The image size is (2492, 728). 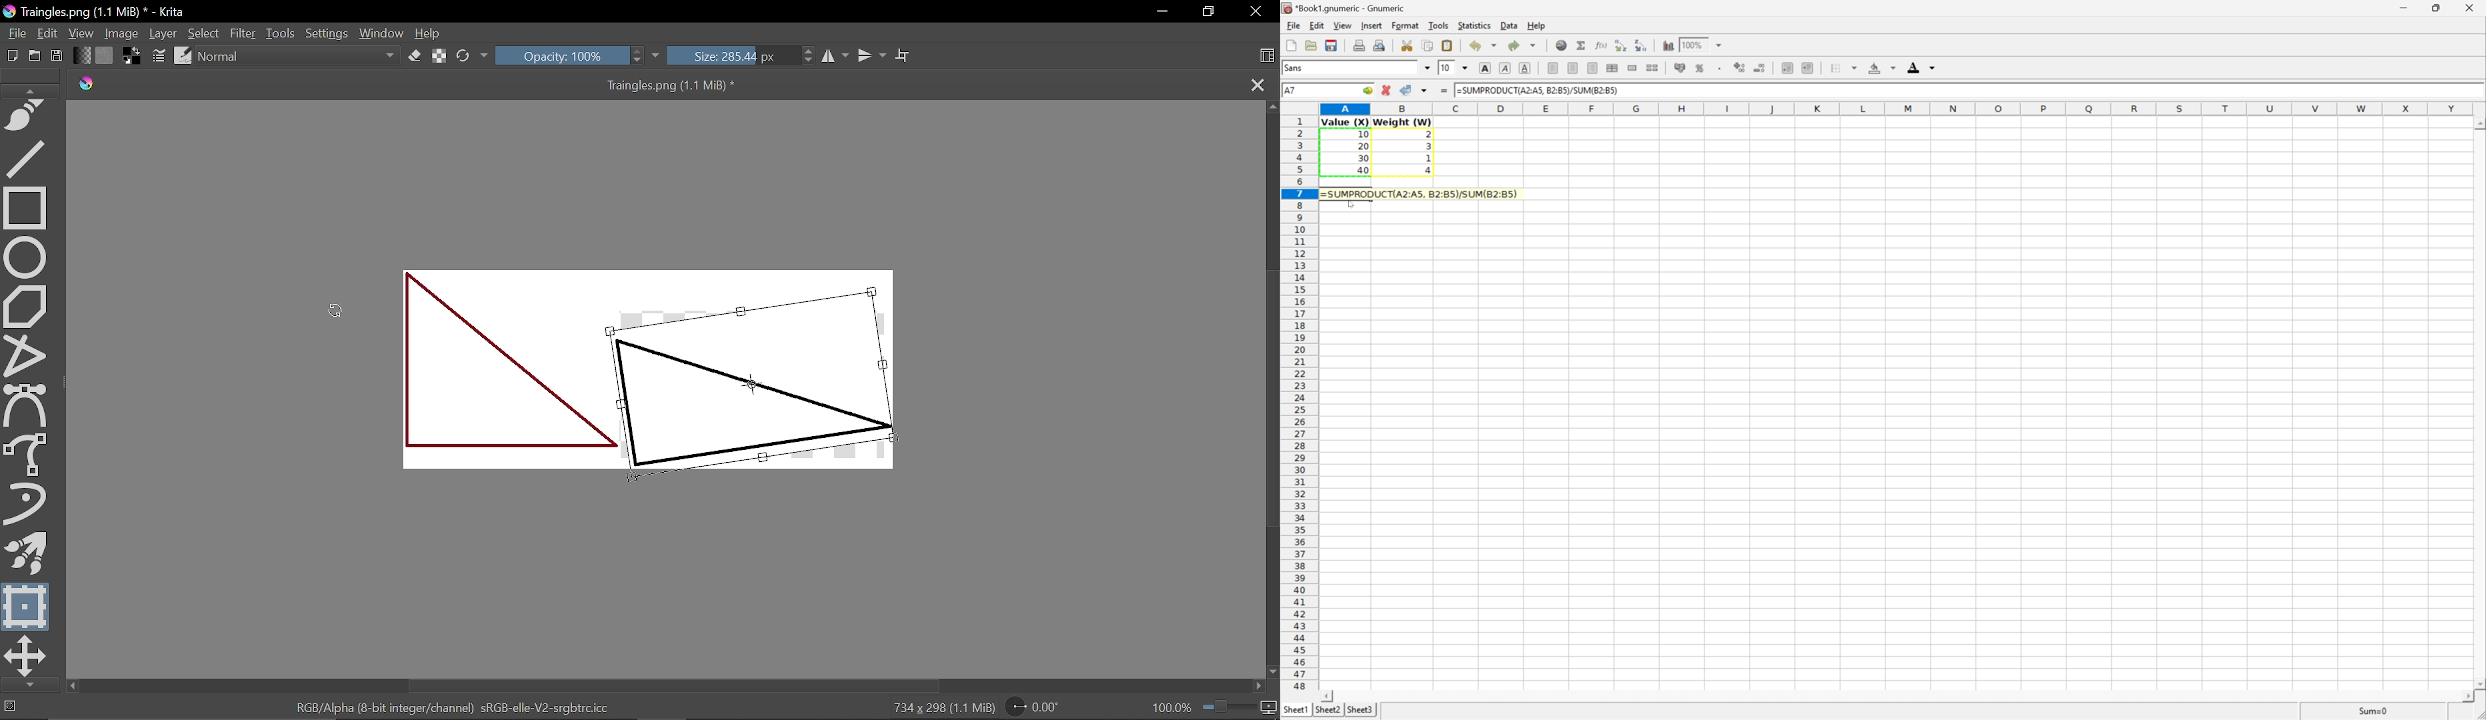 I want to click on Size: 285.44 px, so click(x=743, y=57).